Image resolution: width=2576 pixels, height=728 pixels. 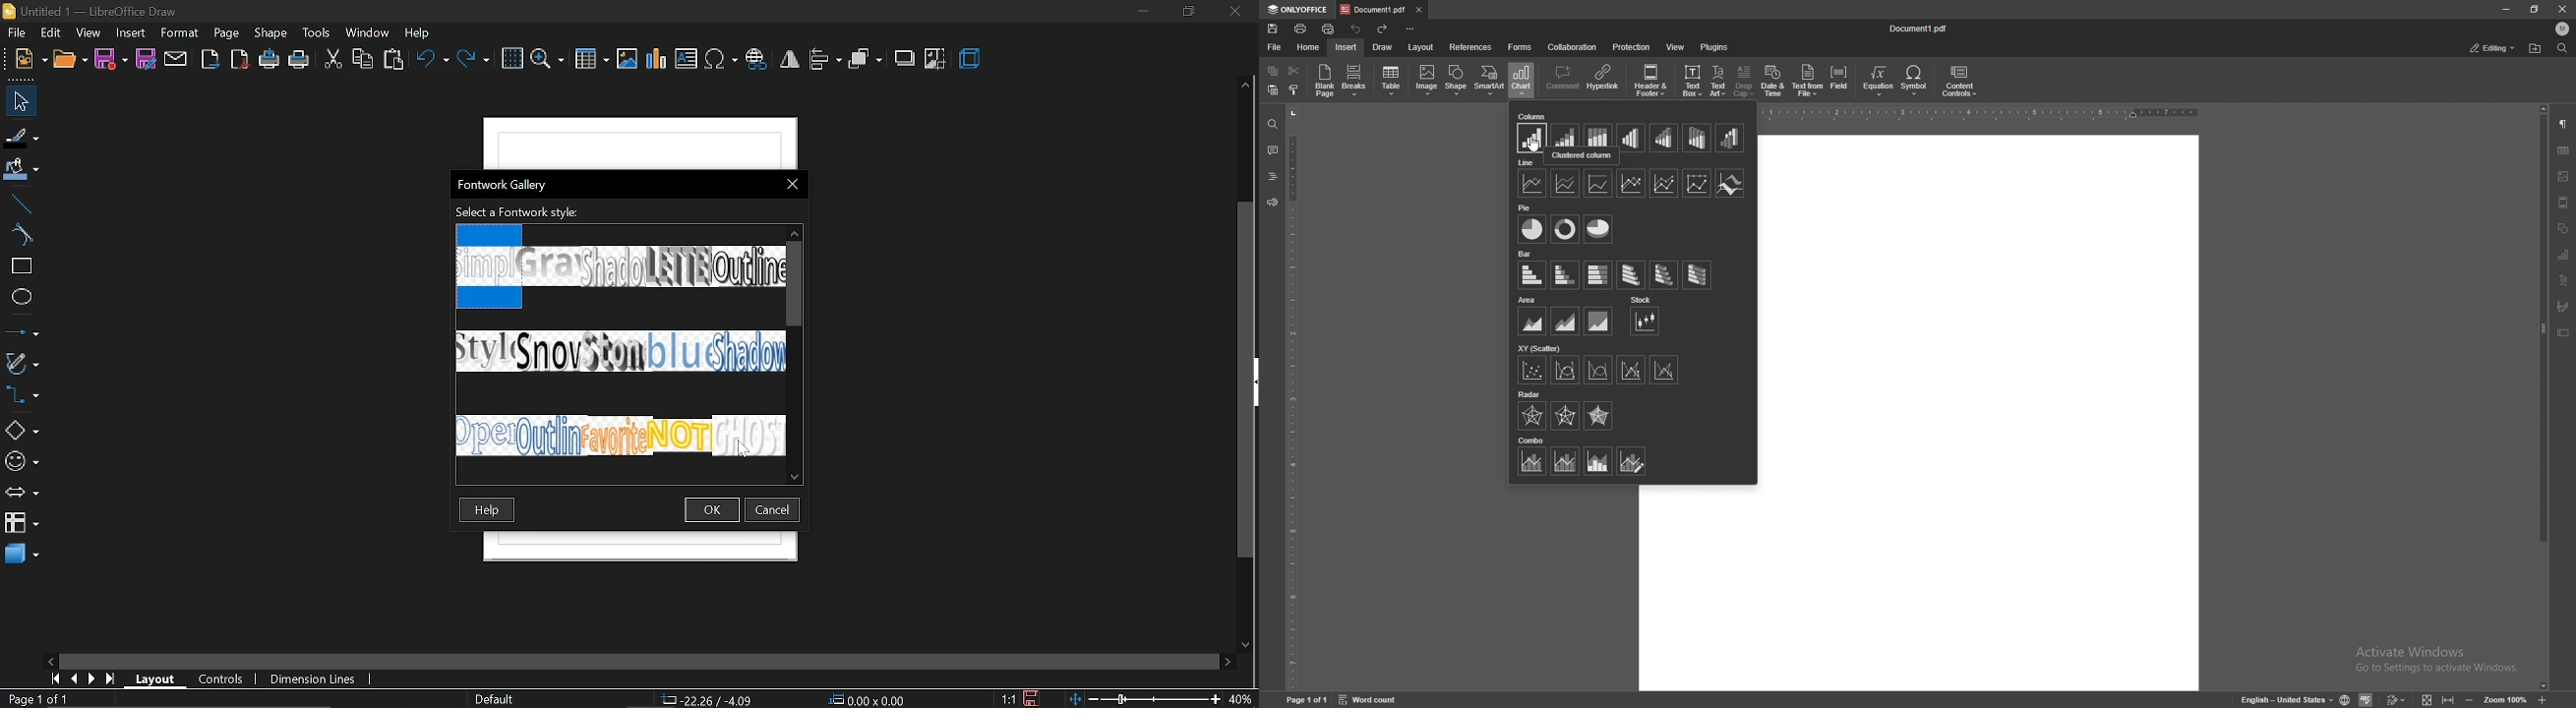 I want to click on zoom, so click(x=548, y=60).